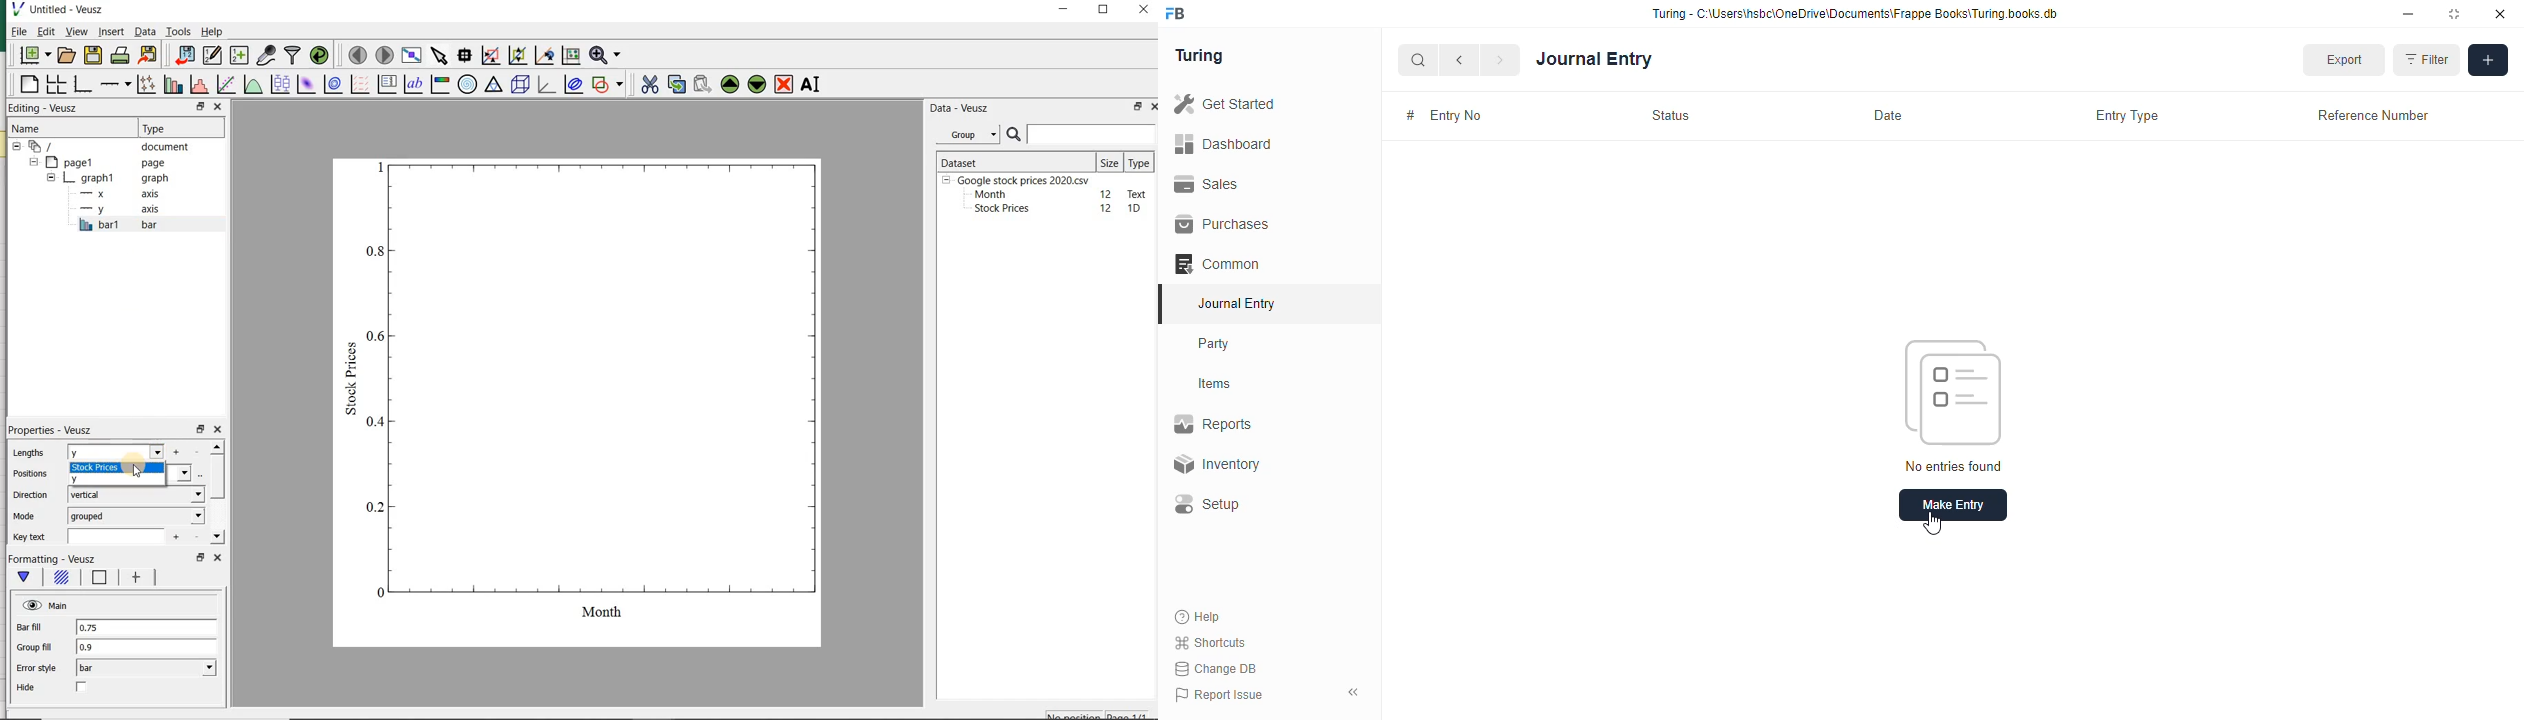  Describe the element at coordinates (116, 538) in the screenshot. I see `input field` at that location.